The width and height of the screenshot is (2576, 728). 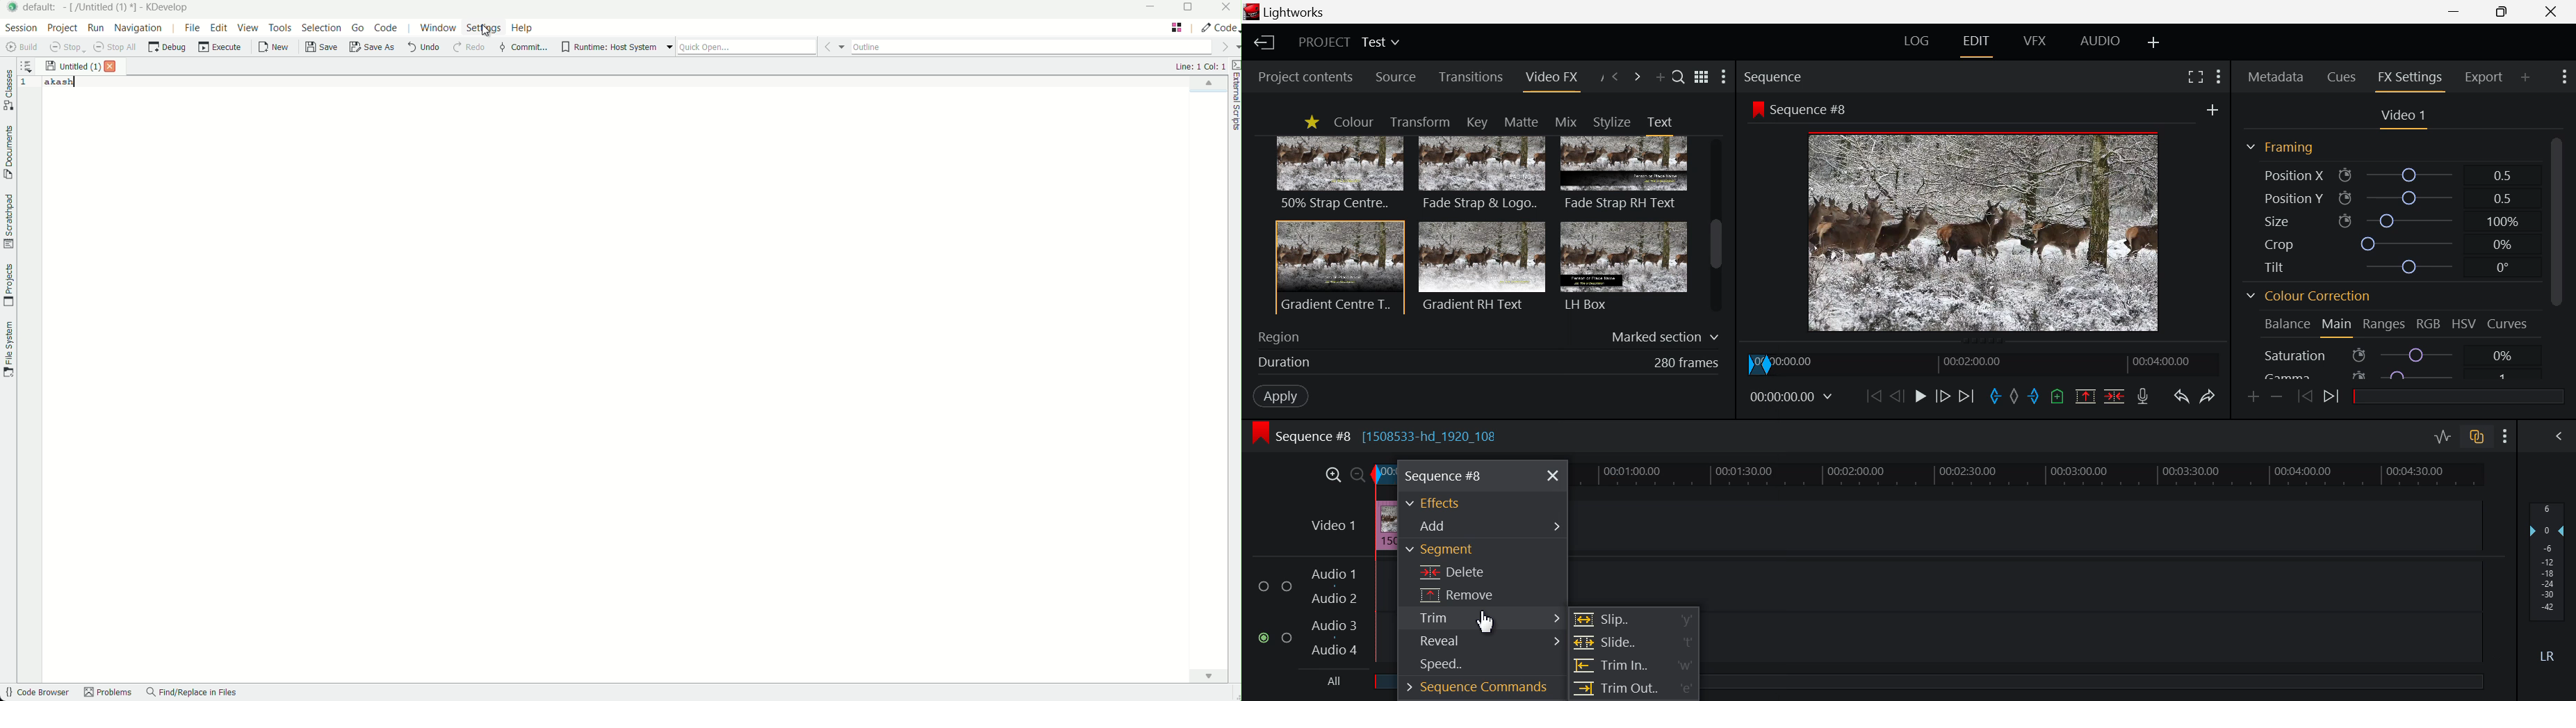 I want to click on Add keyframe, so click(x=2251, y=396).